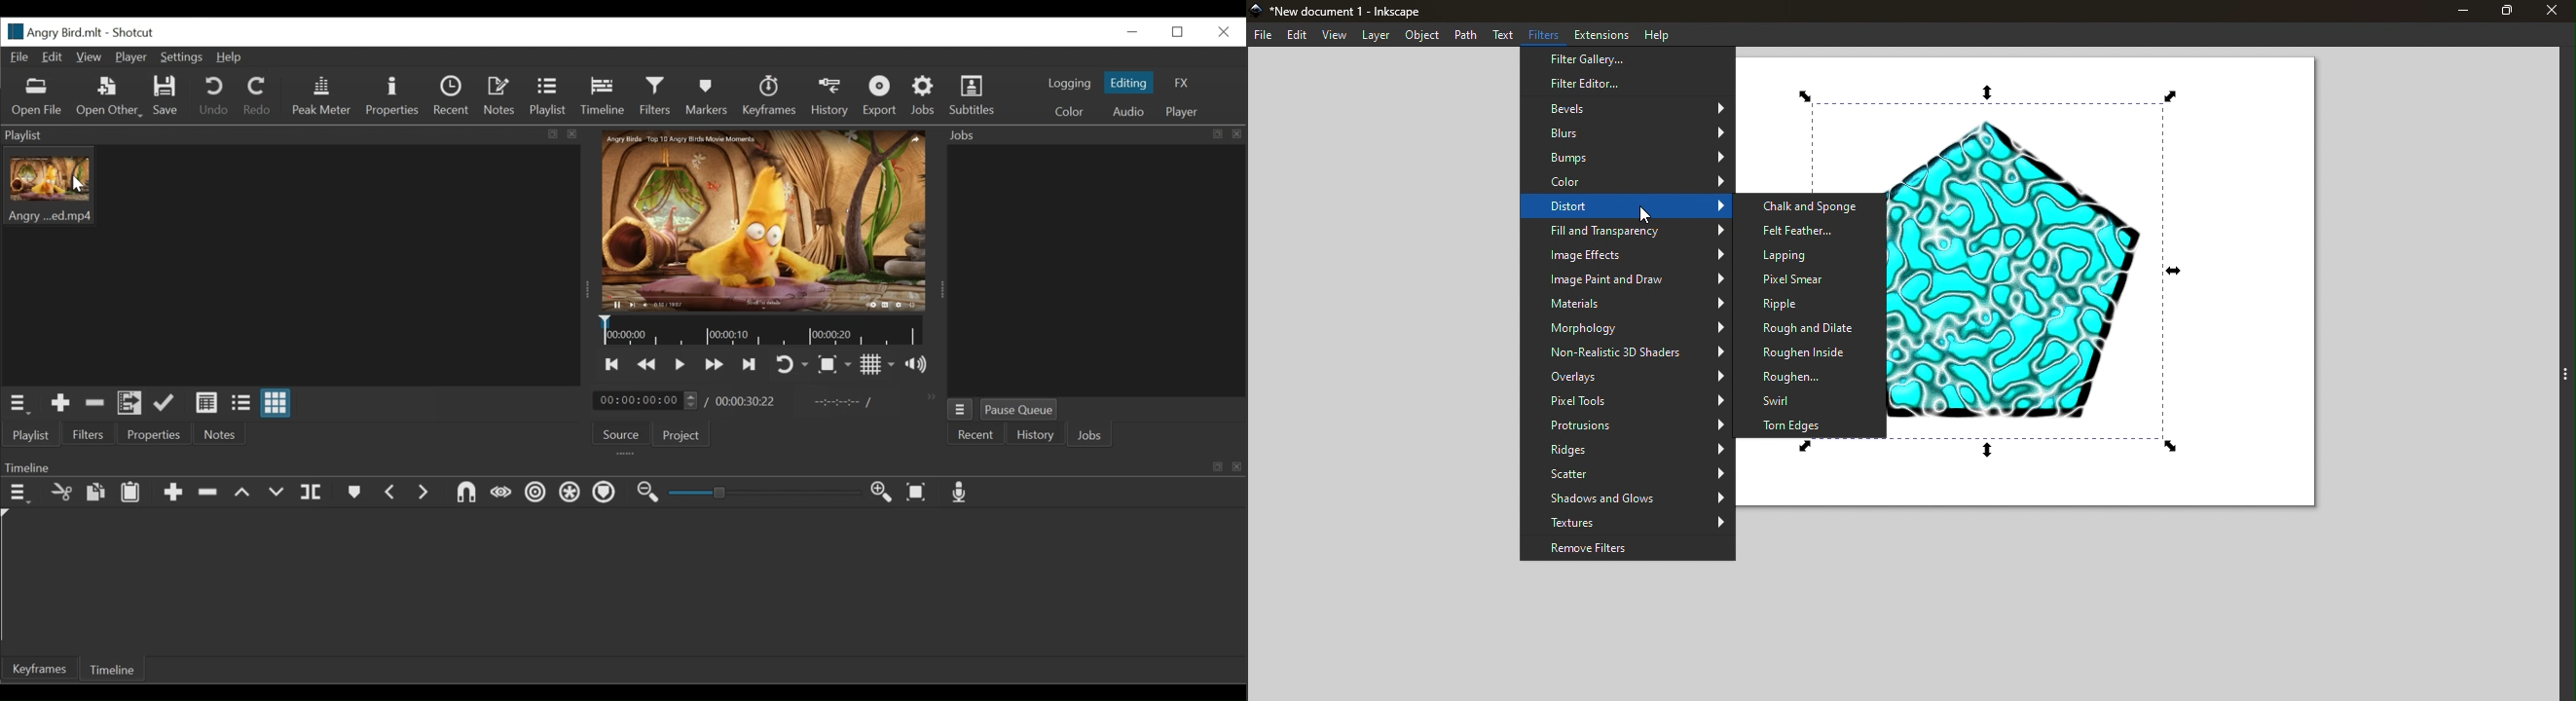 This screenshot has height=728, width=2576. Describe the element at coordinates (230, 56) in the screenshot. I see `Help` at that location.